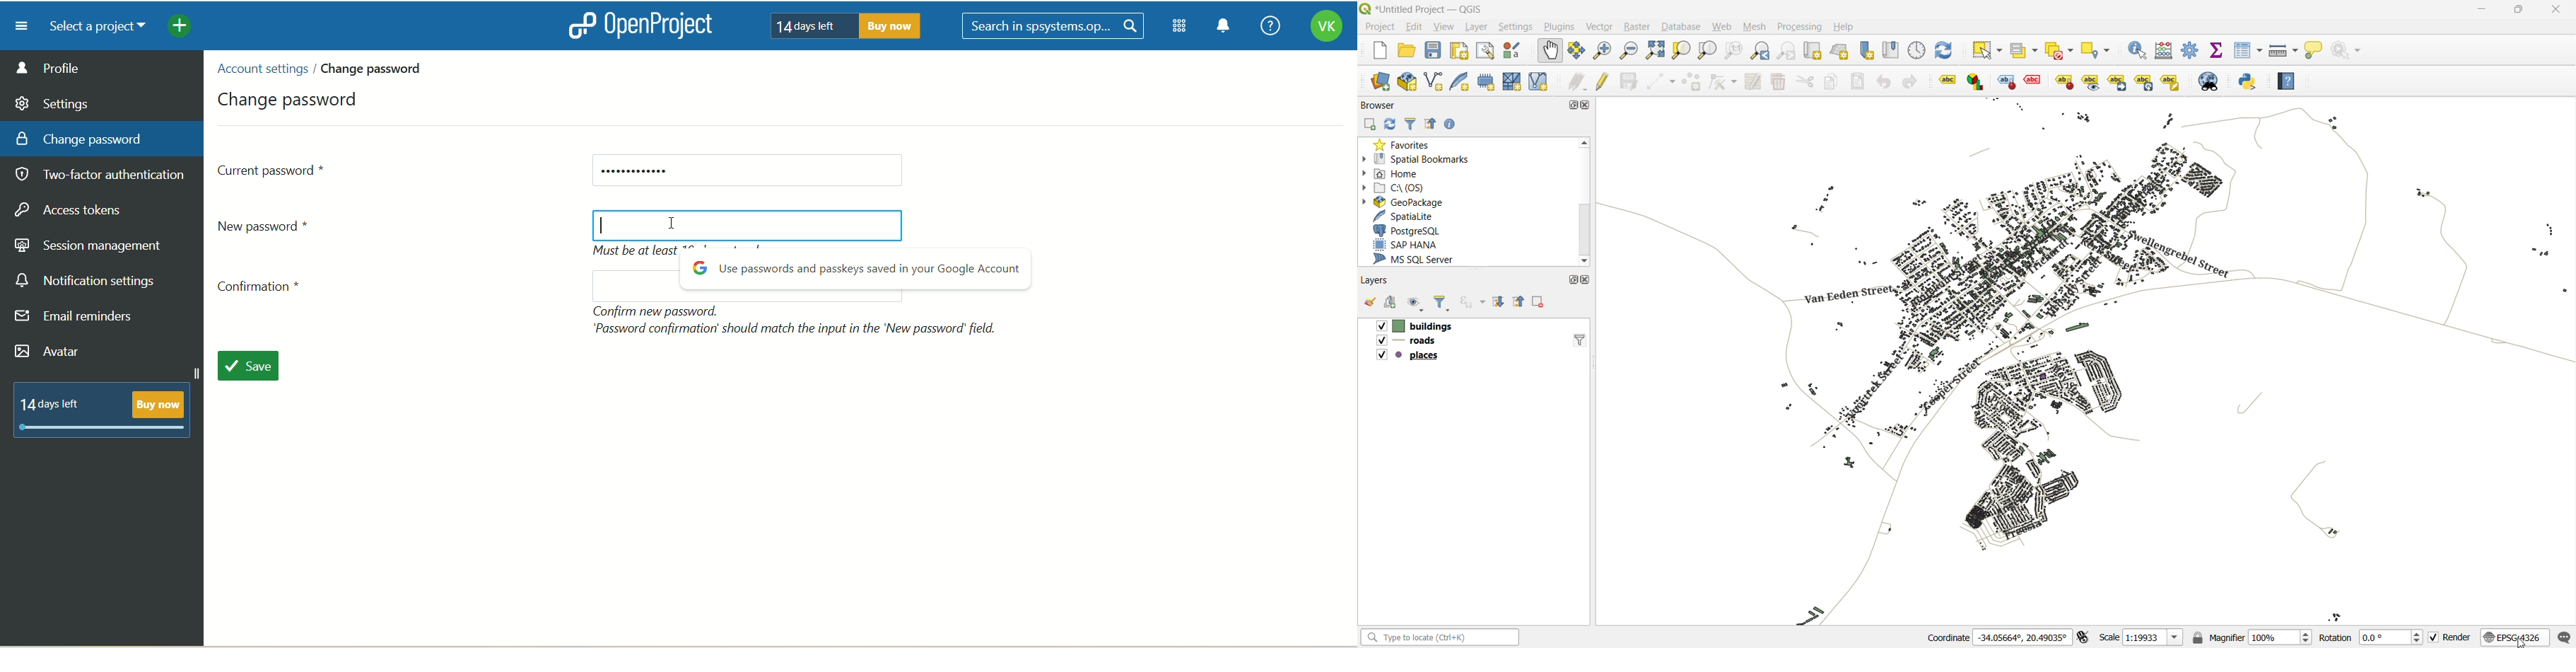 The width and height of the screenshot is (2576, 672). What do you see at coordinates (1549, 52) in the screenshot?
I see `pan map` at bounding box center [1549, 52].